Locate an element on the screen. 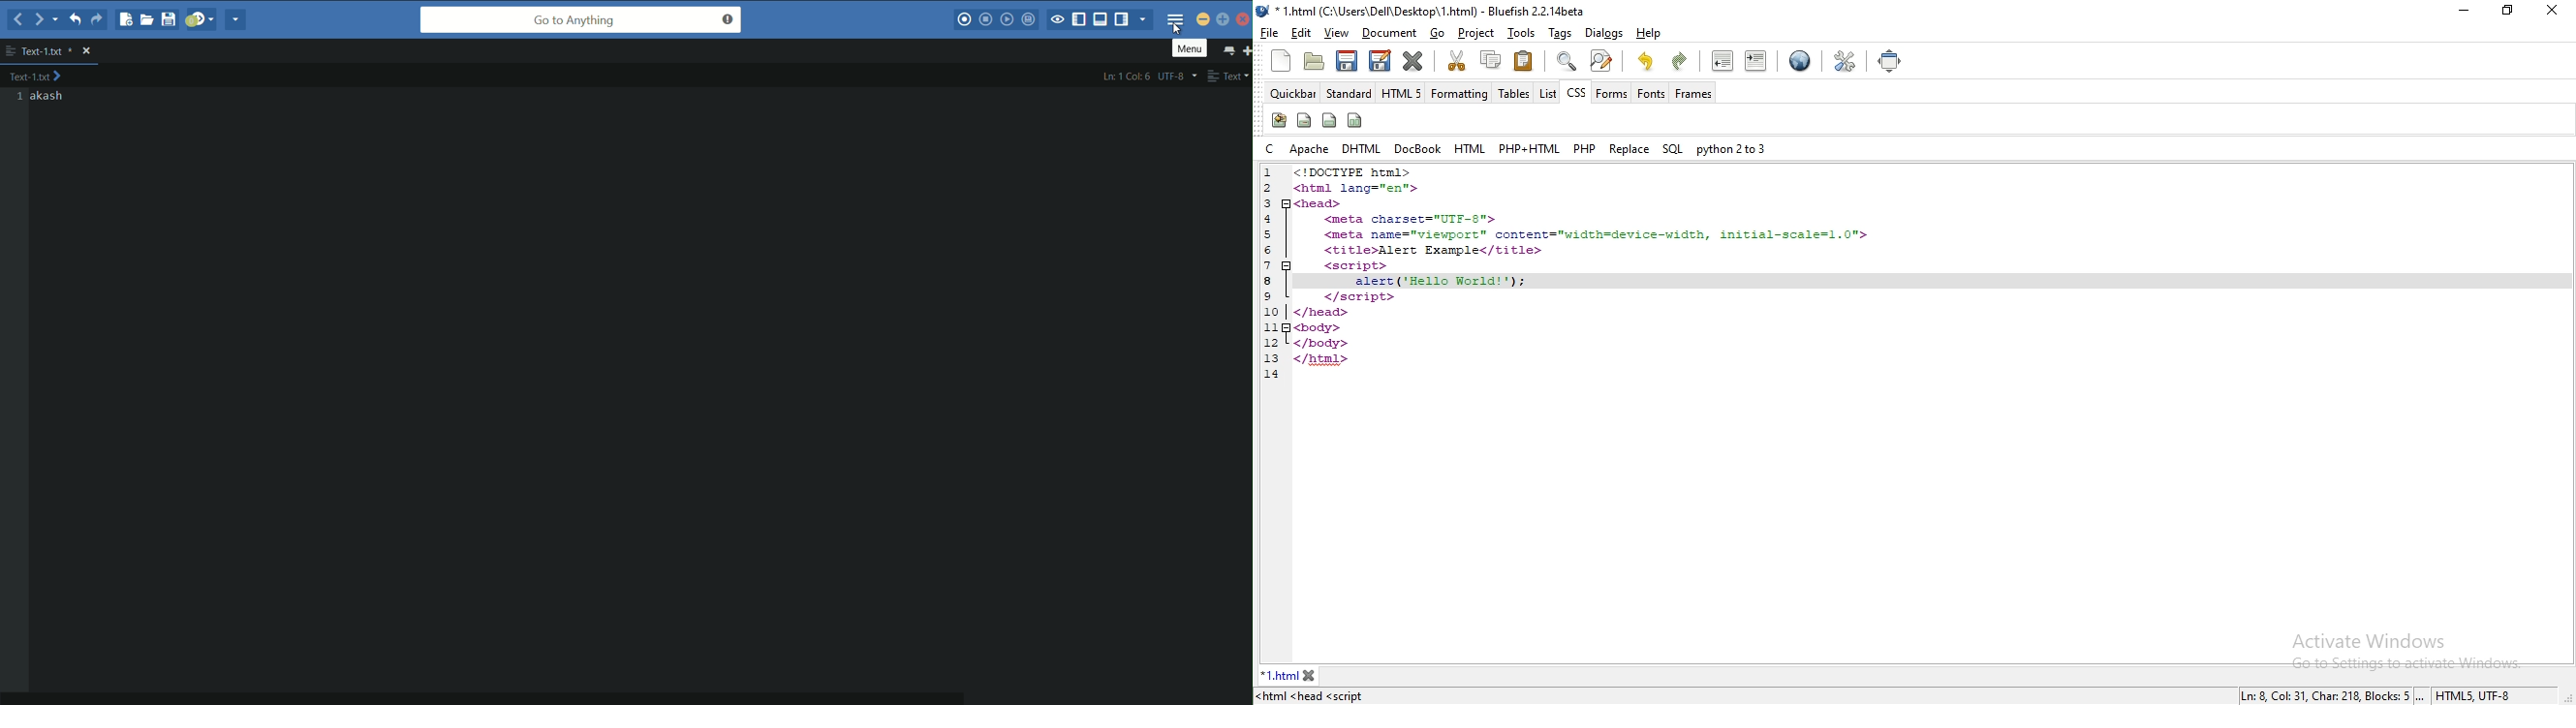 Image resolution: width=2576 pixels, height=728 pixels.  bluefish logo is located at coordinates (1263, 12).